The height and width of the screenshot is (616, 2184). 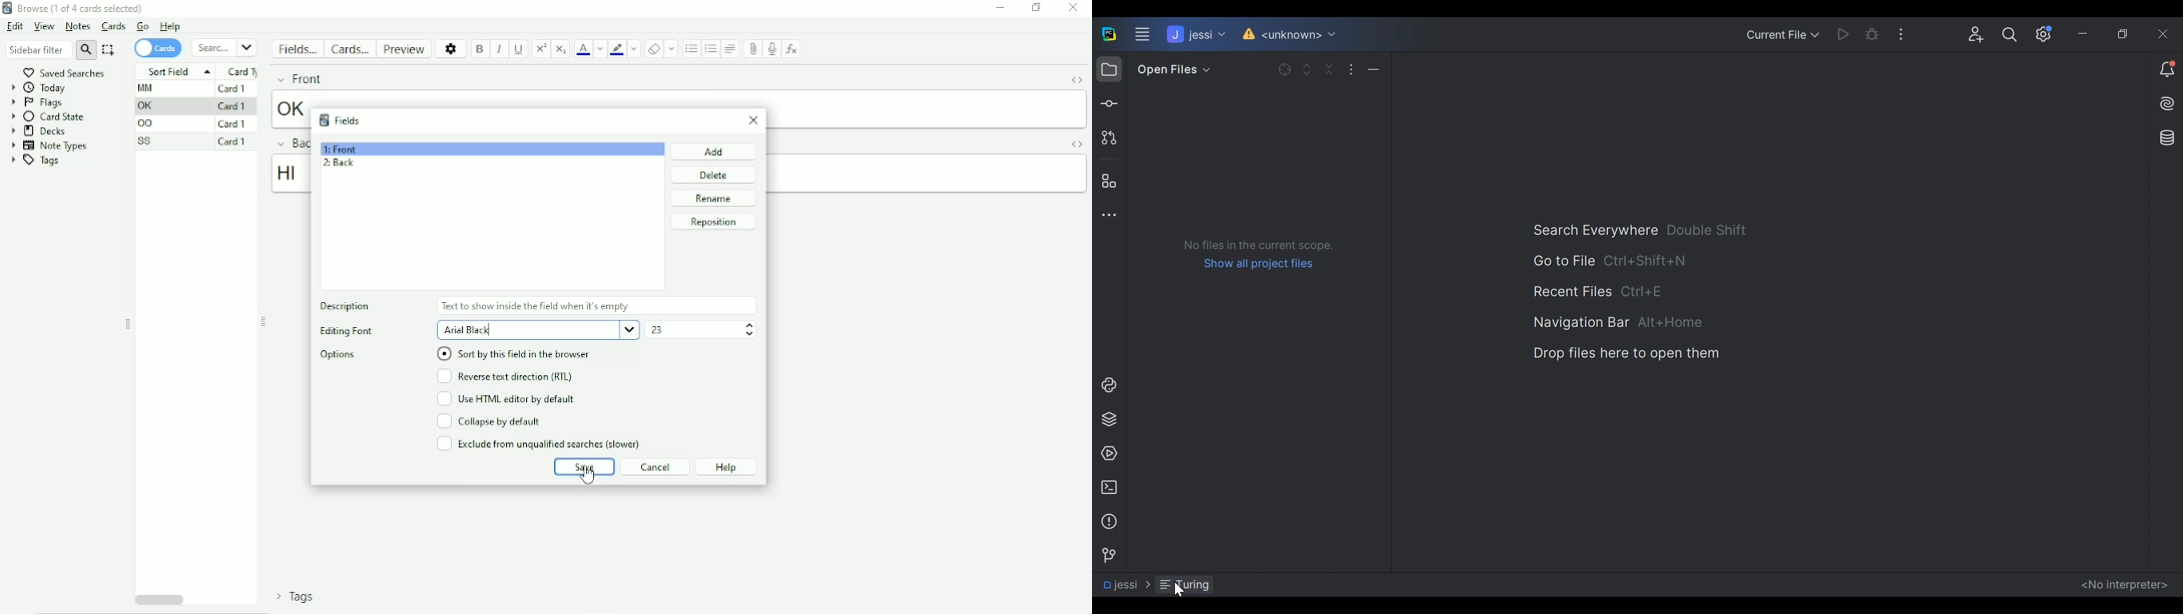 What do you see at coordinates (635, 50) in the screenshot?
I see `Change color` at bounding box center [635, 50].